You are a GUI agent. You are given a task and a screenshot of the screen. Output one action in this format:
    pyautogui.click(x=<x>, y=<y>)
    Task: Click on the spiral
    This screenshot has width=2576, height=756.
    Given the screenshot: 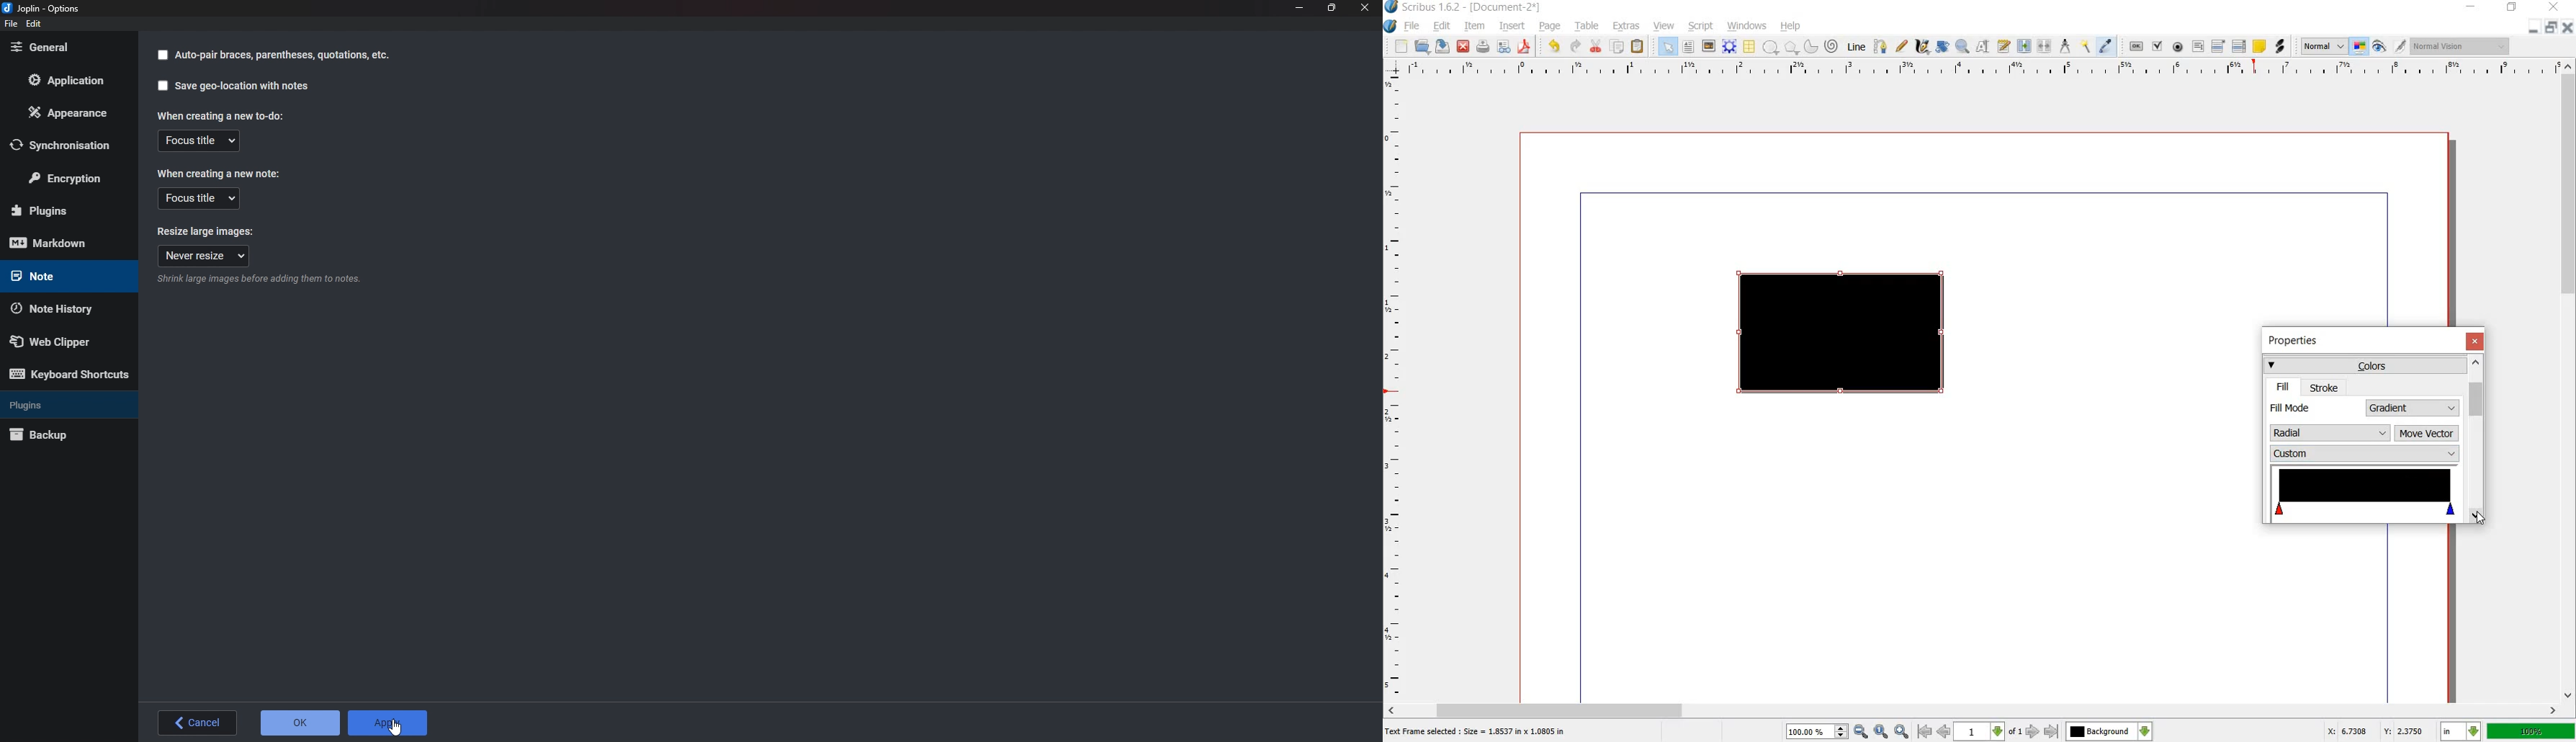 What is the action you would take?
    pyautogui.click(x=1832, y=45)
    